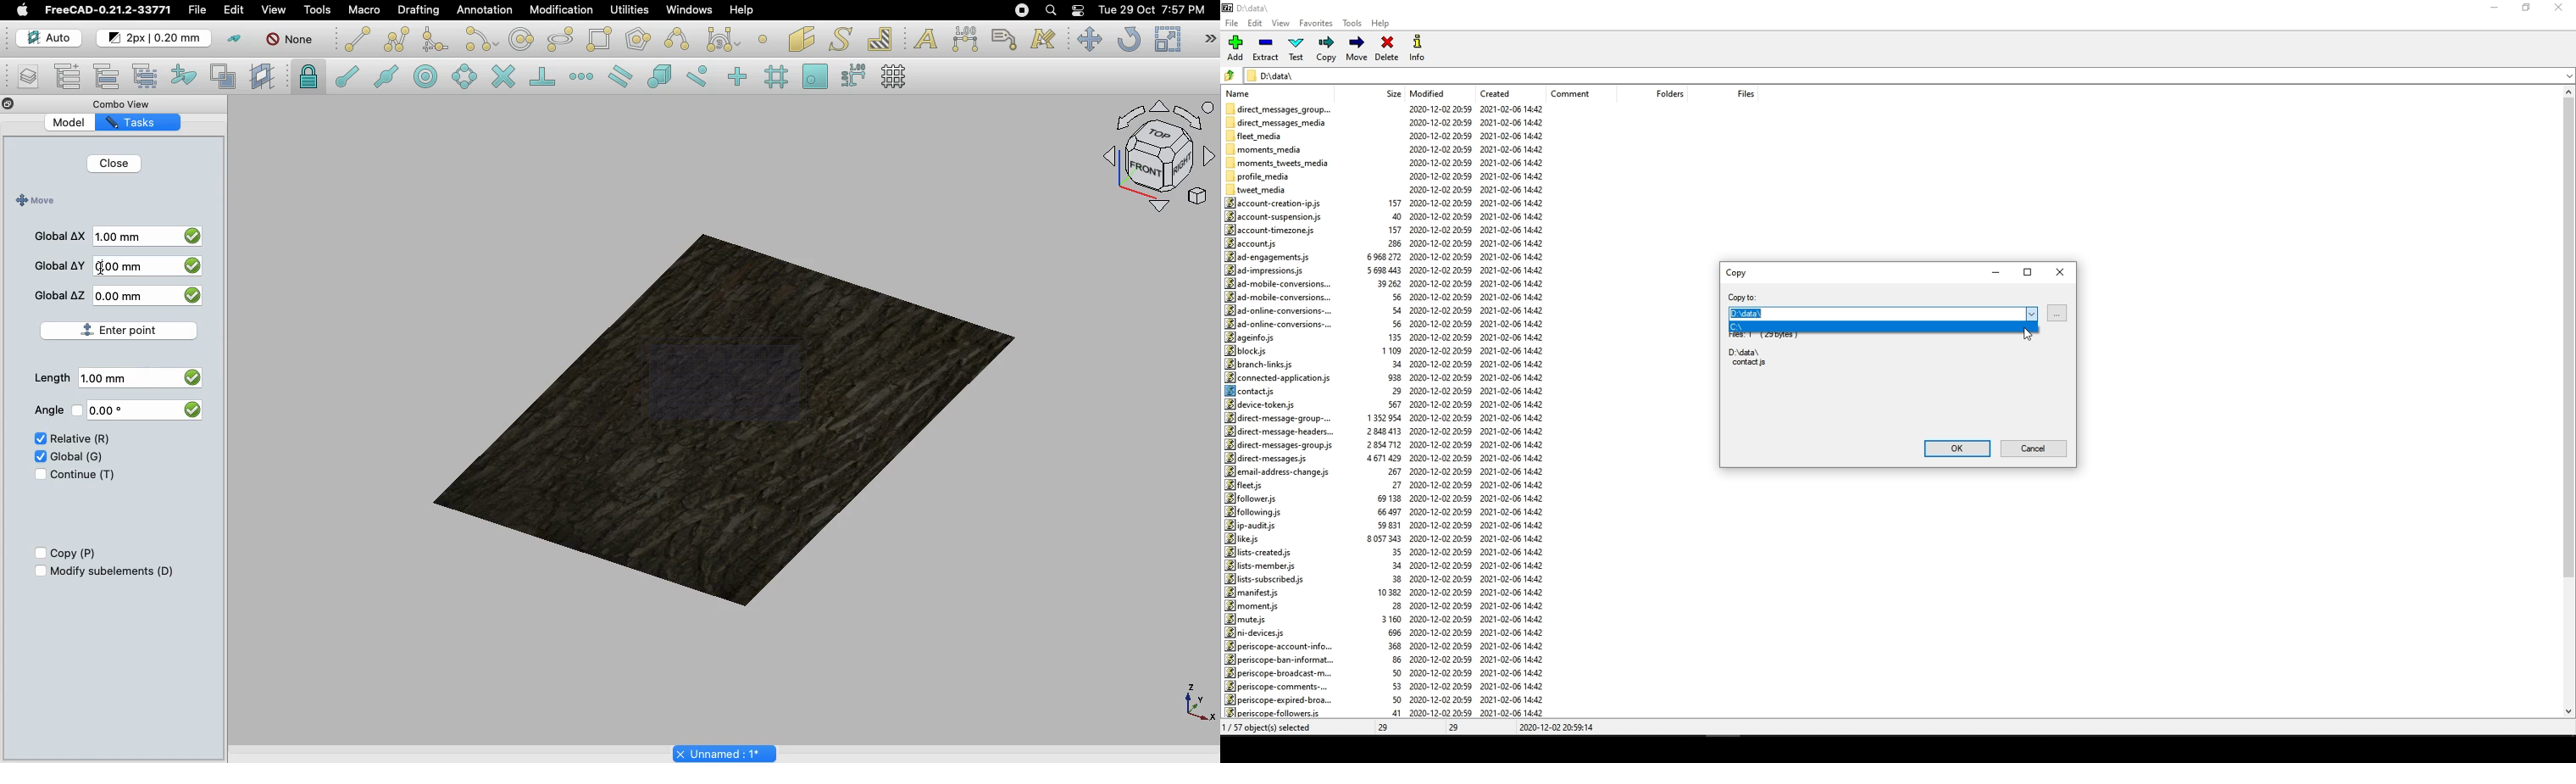  Describe the element at coordinates (1089, 39) in the screenshot. I see `Move` at that location.